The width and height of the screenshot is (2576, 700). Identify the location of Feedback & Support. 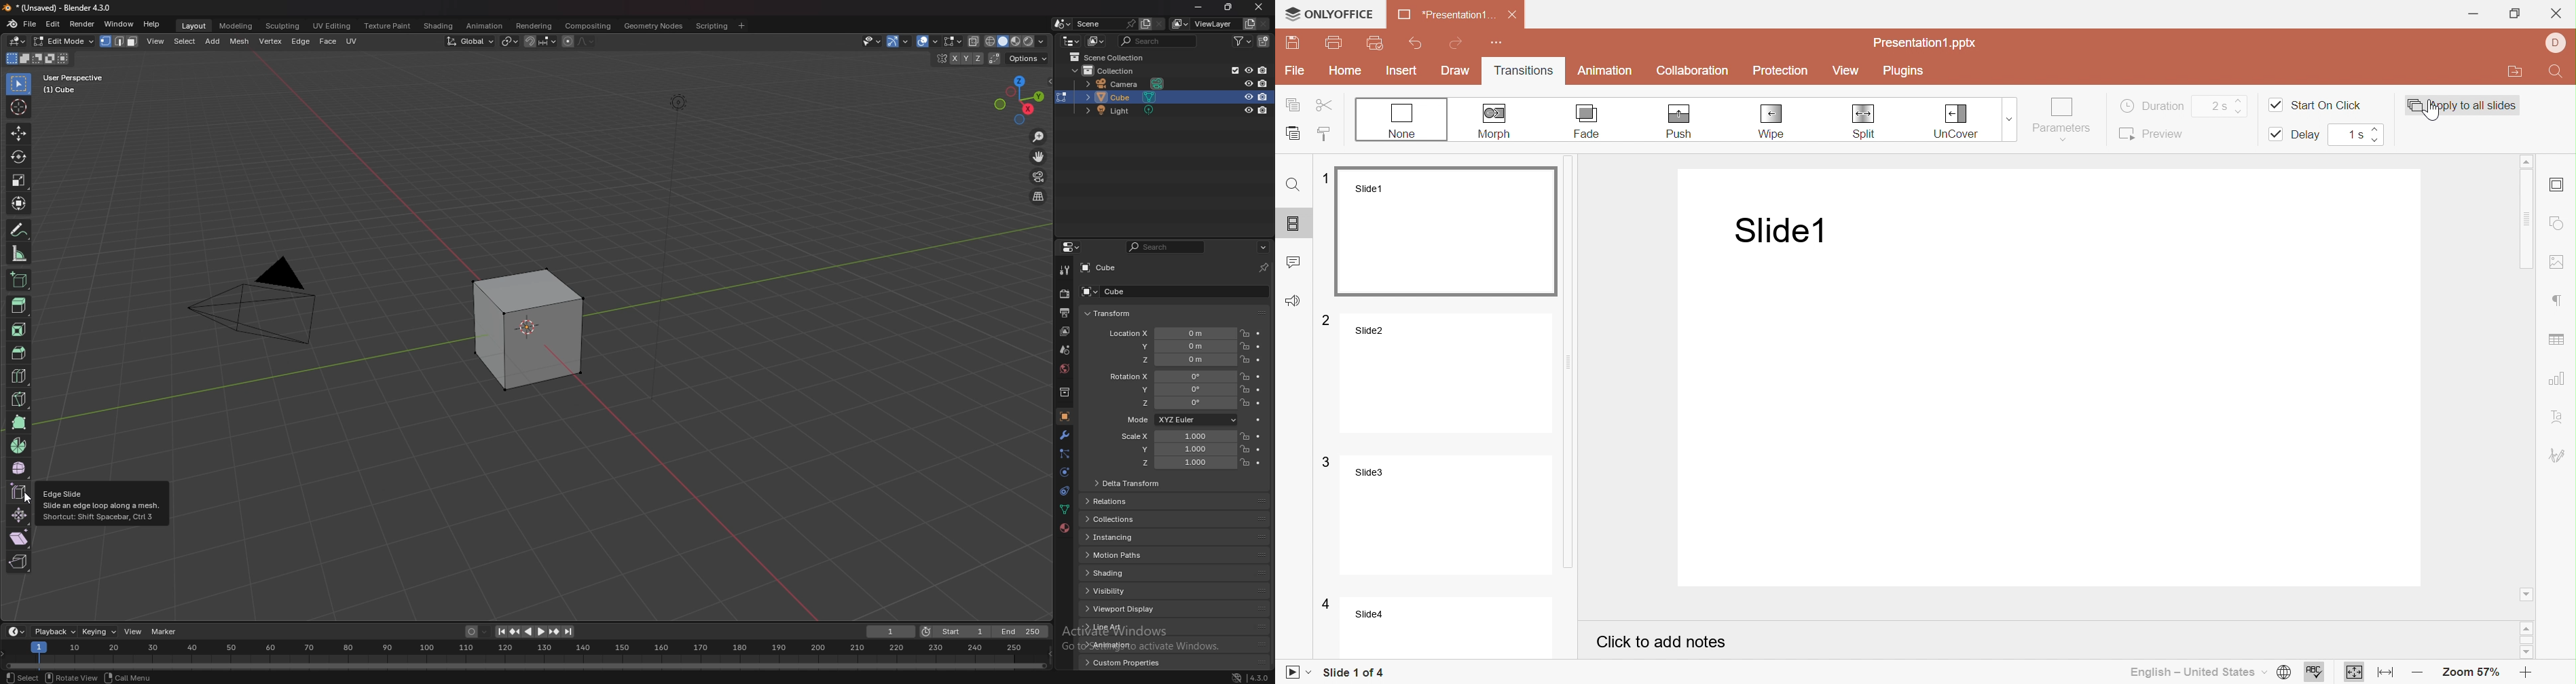
(1293, 300).